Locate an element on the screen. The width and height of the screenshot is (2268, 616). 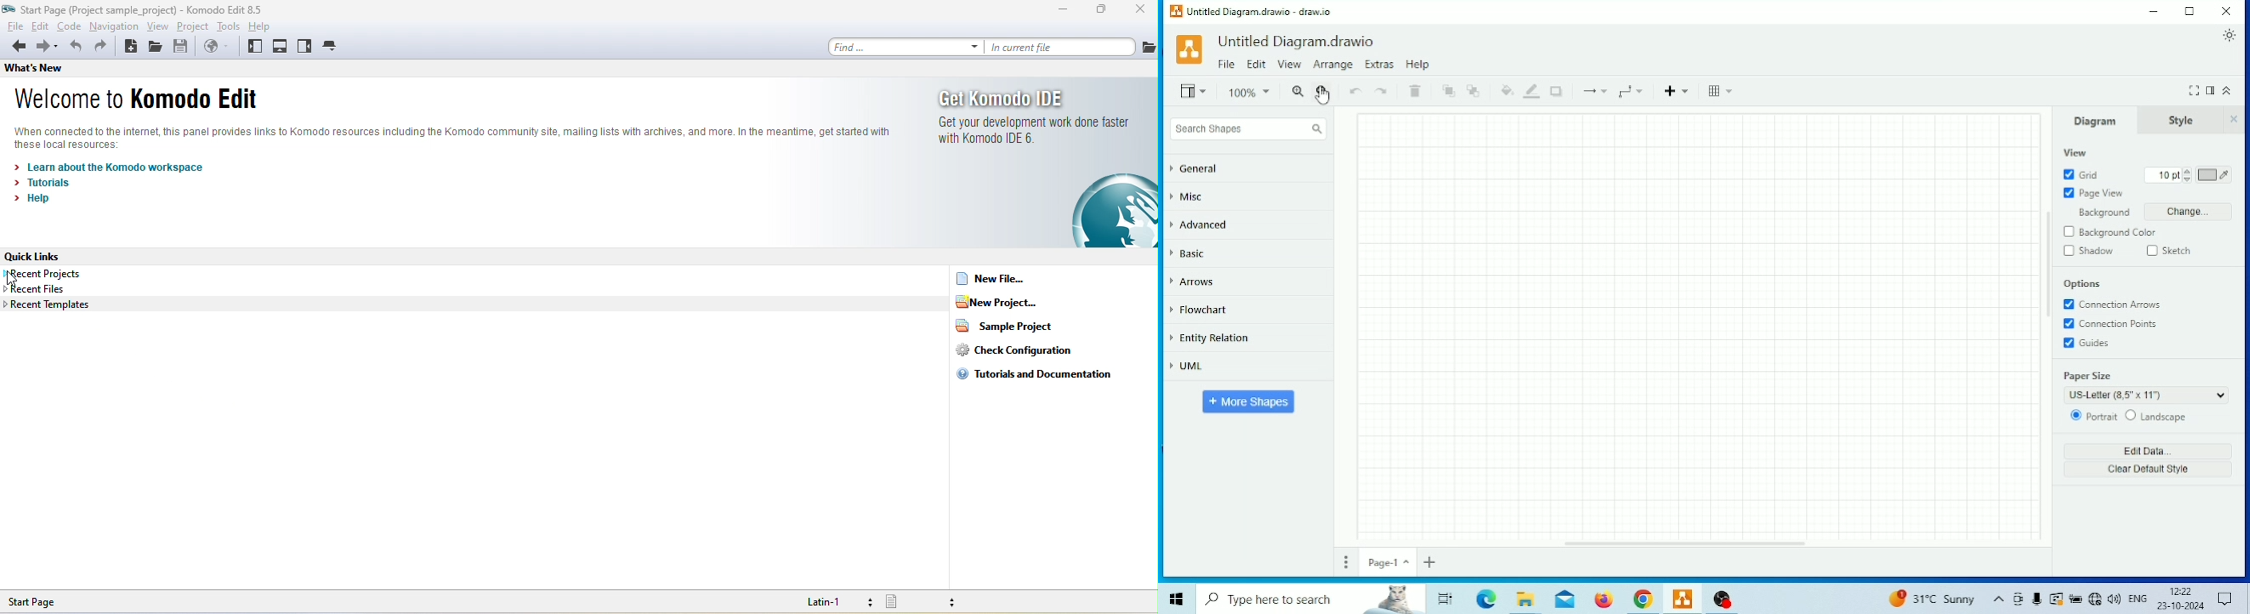
Mic is located at coordinates (2037, 598).